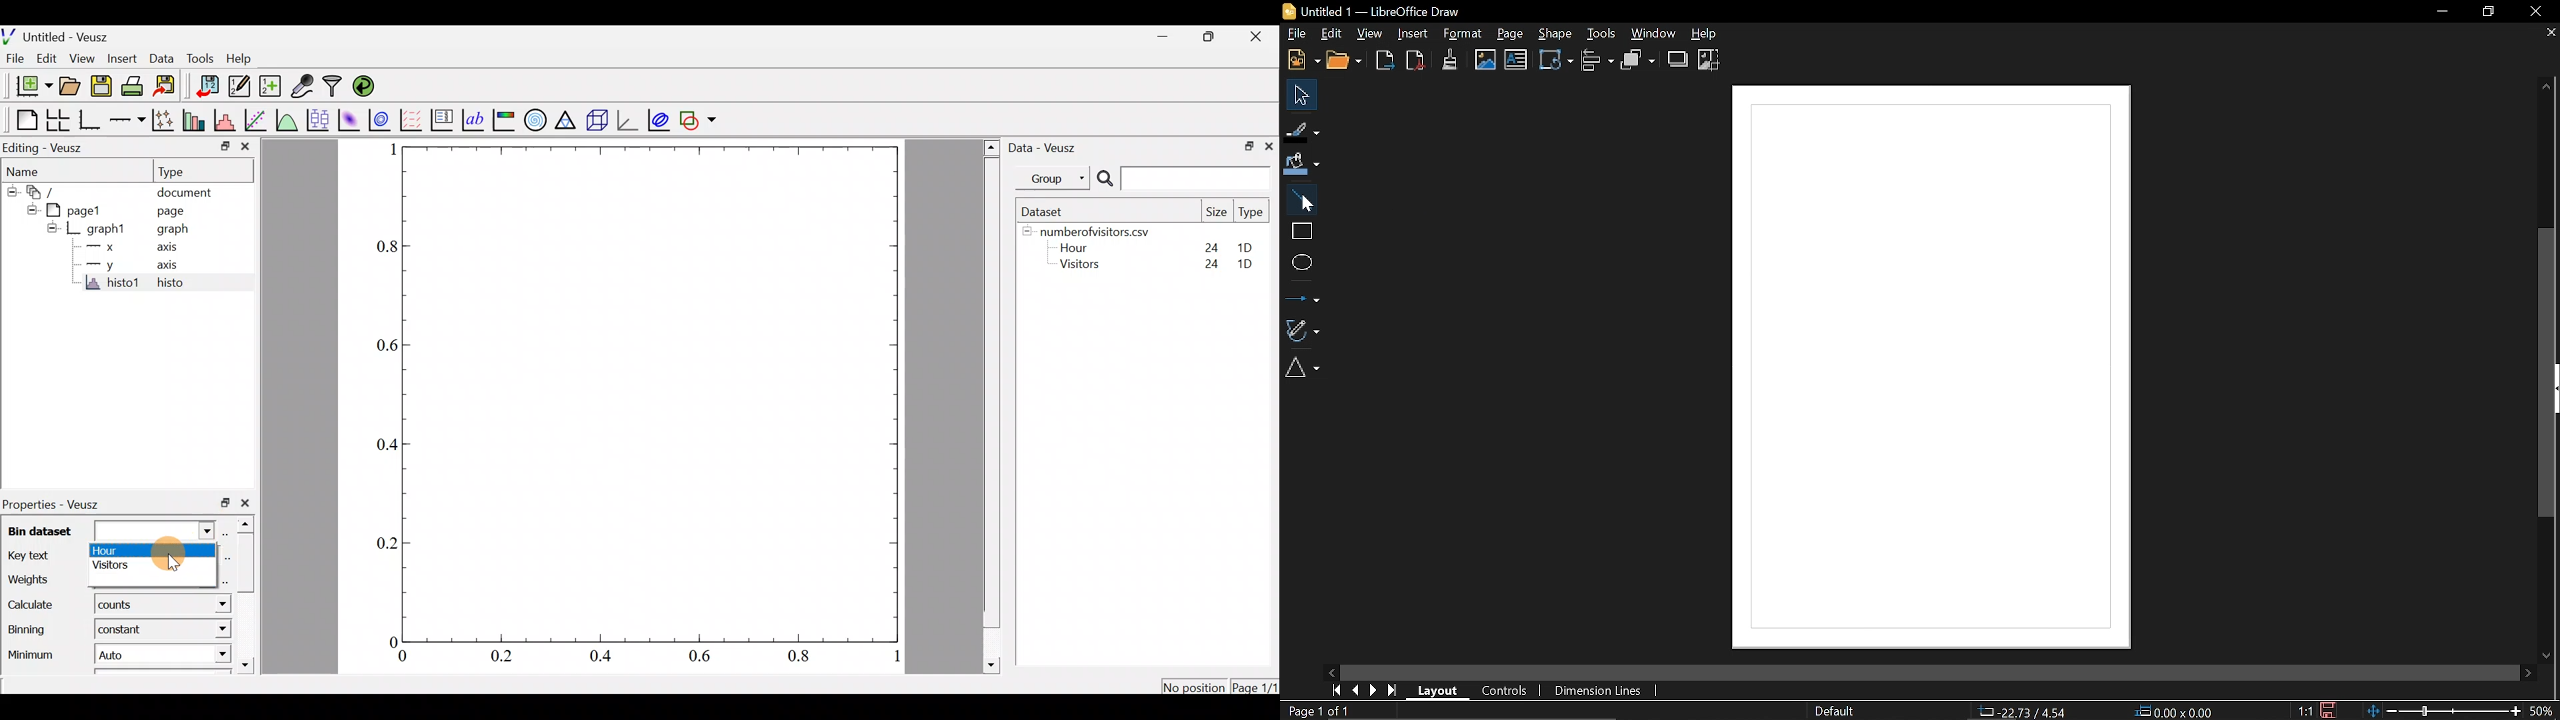 Image resolution: width=2576 pixels, height=728 pixels. What do you see at coordinates (1296, 33) in the screenshot?
I see `File` at bounding box center [1296, 33].